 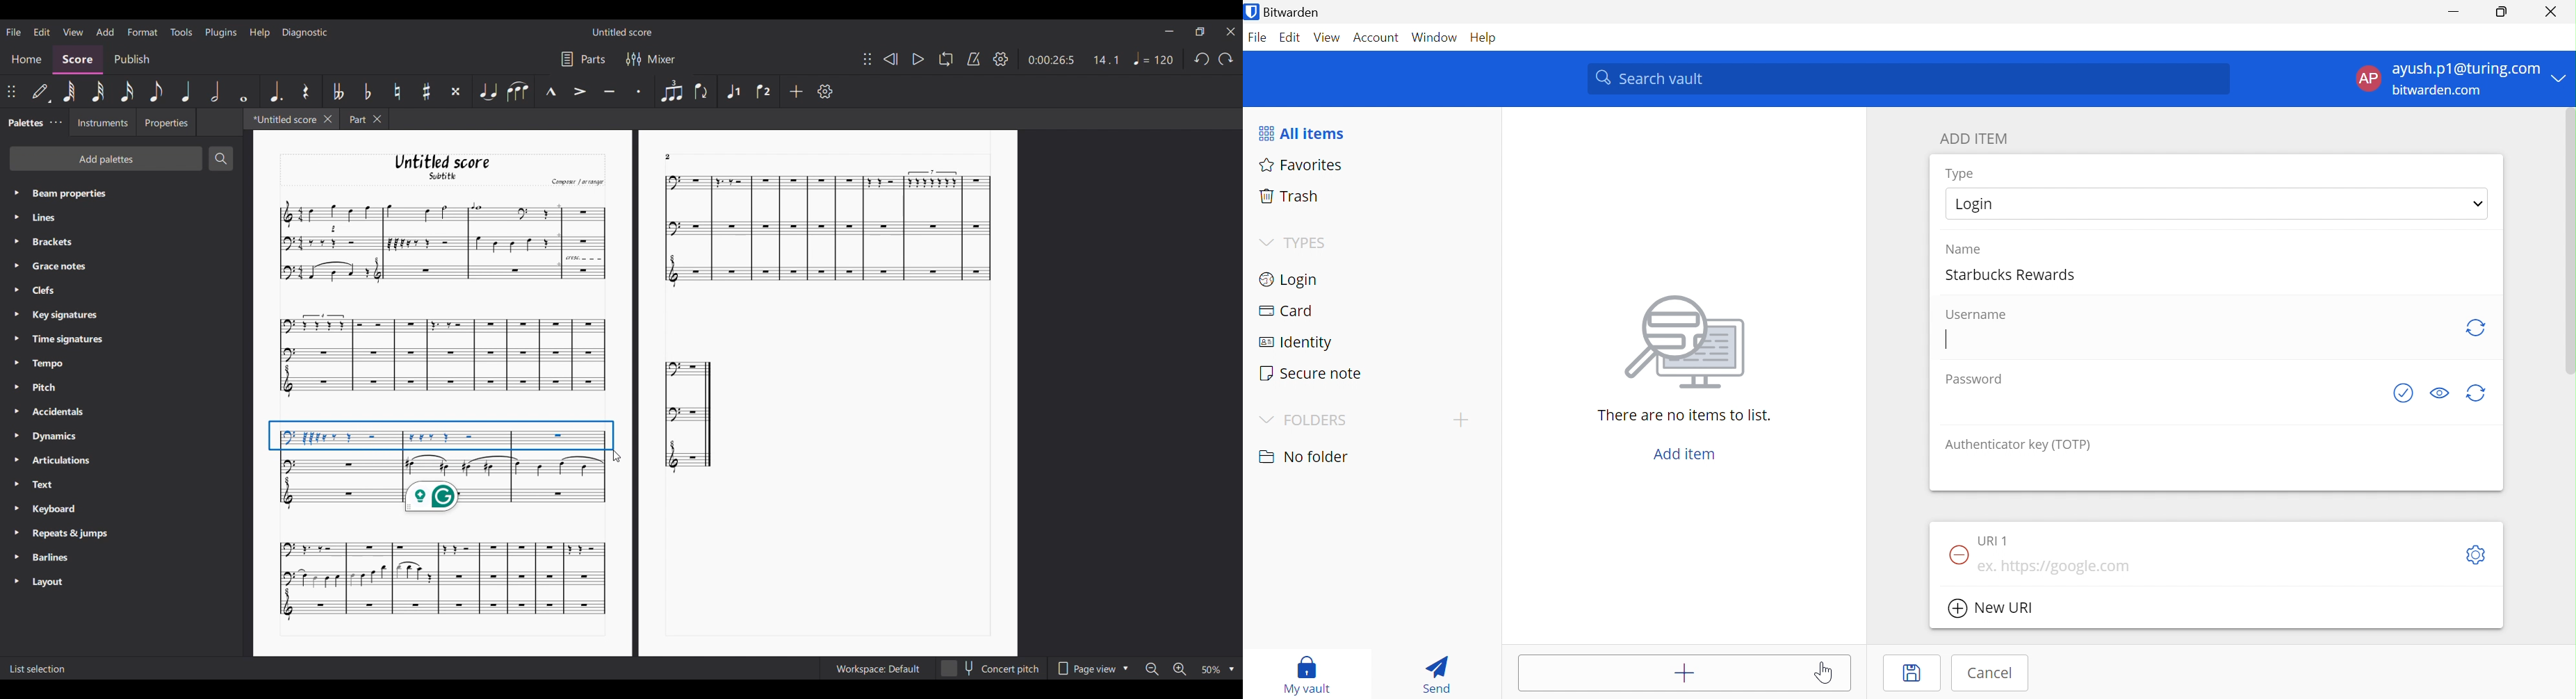 I want to click on Graph, so click(x=440, y=579).